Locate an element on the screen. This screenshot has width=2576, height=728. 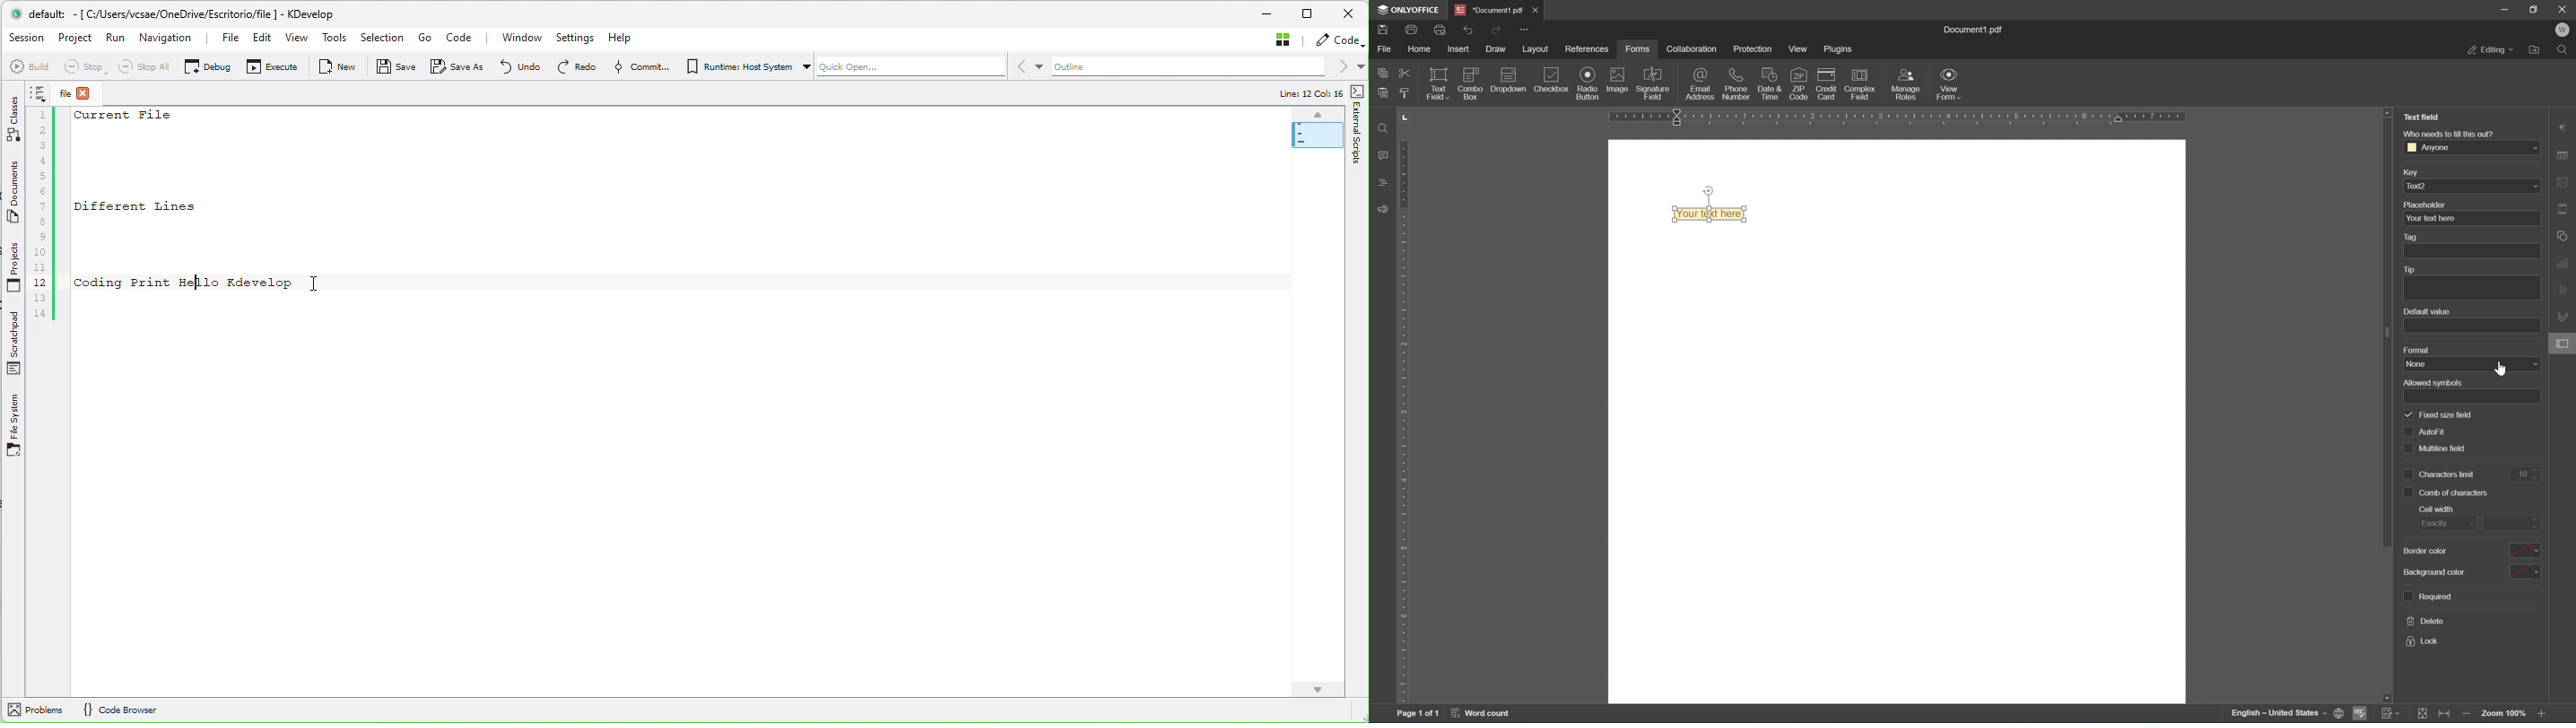
comb of characters is located at coordinates (2447, 493).